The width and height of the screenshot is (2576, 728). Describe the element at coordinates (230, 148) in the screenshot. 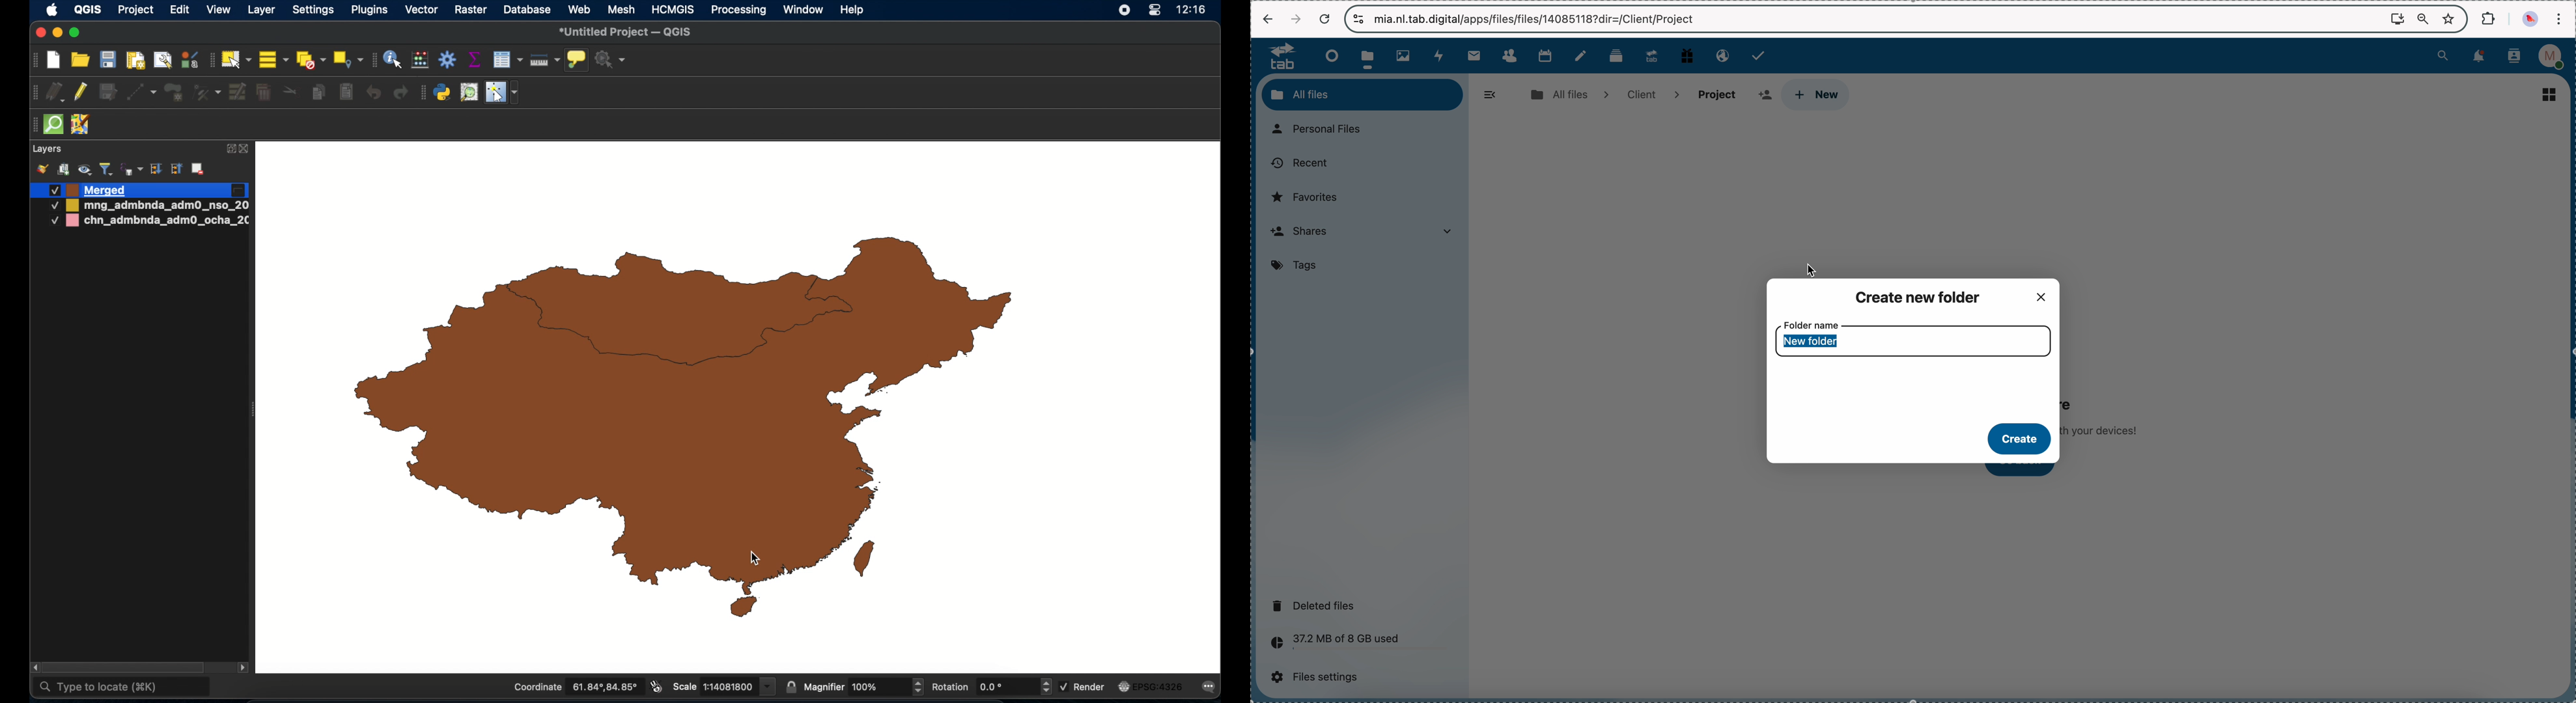

I see `expand` at that location.